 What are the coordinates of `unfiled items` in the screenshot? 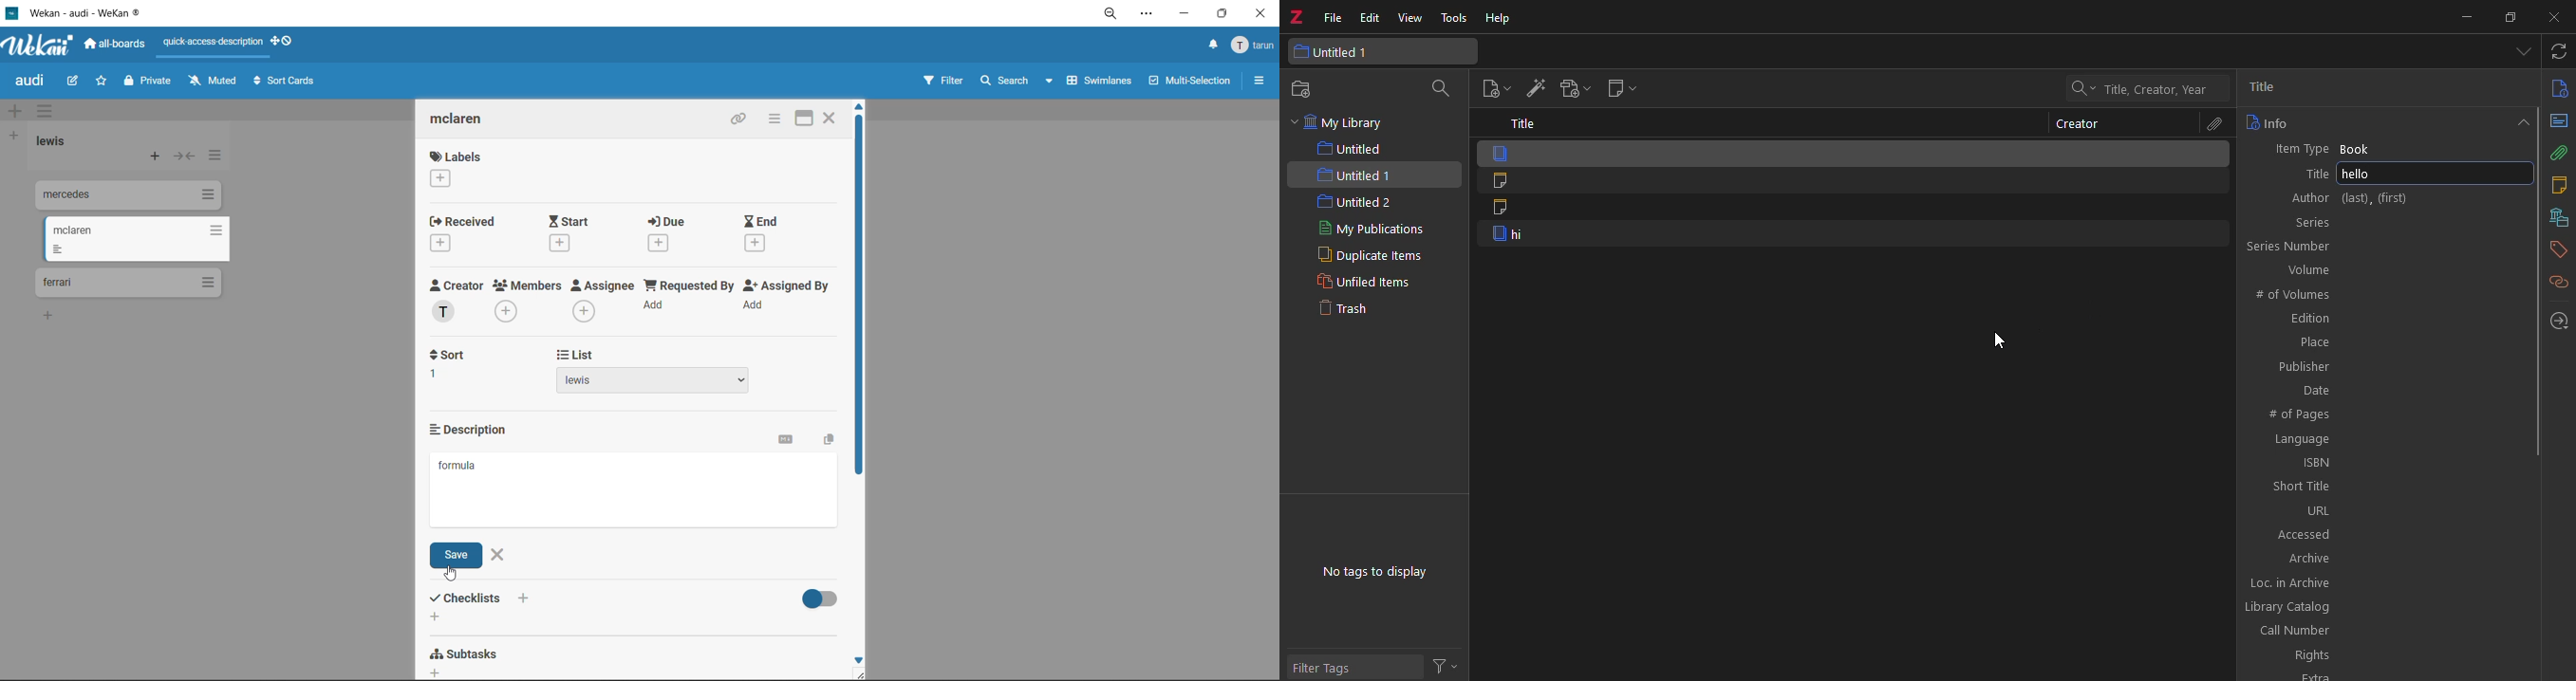 It's located at (1372, 283).